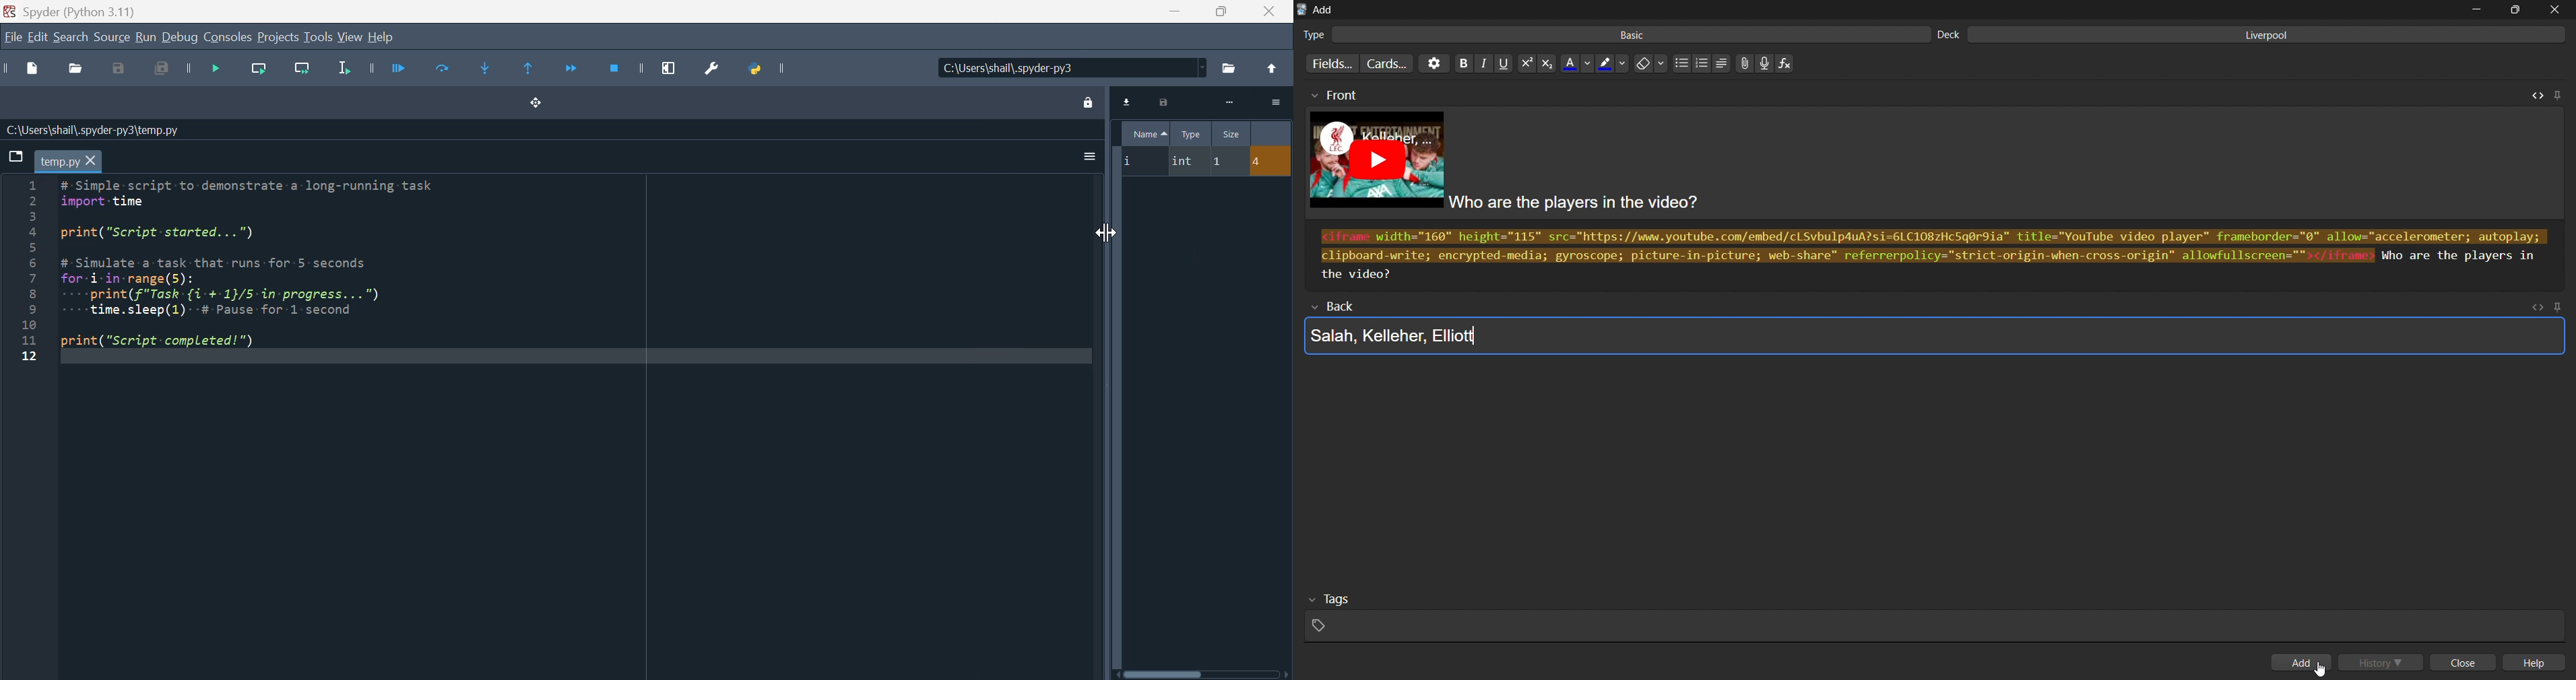 The width and height of the screenshot is (2576, 700). Describe the element at coordinates (112, 38) in the screenshot. I see `source` at that location.